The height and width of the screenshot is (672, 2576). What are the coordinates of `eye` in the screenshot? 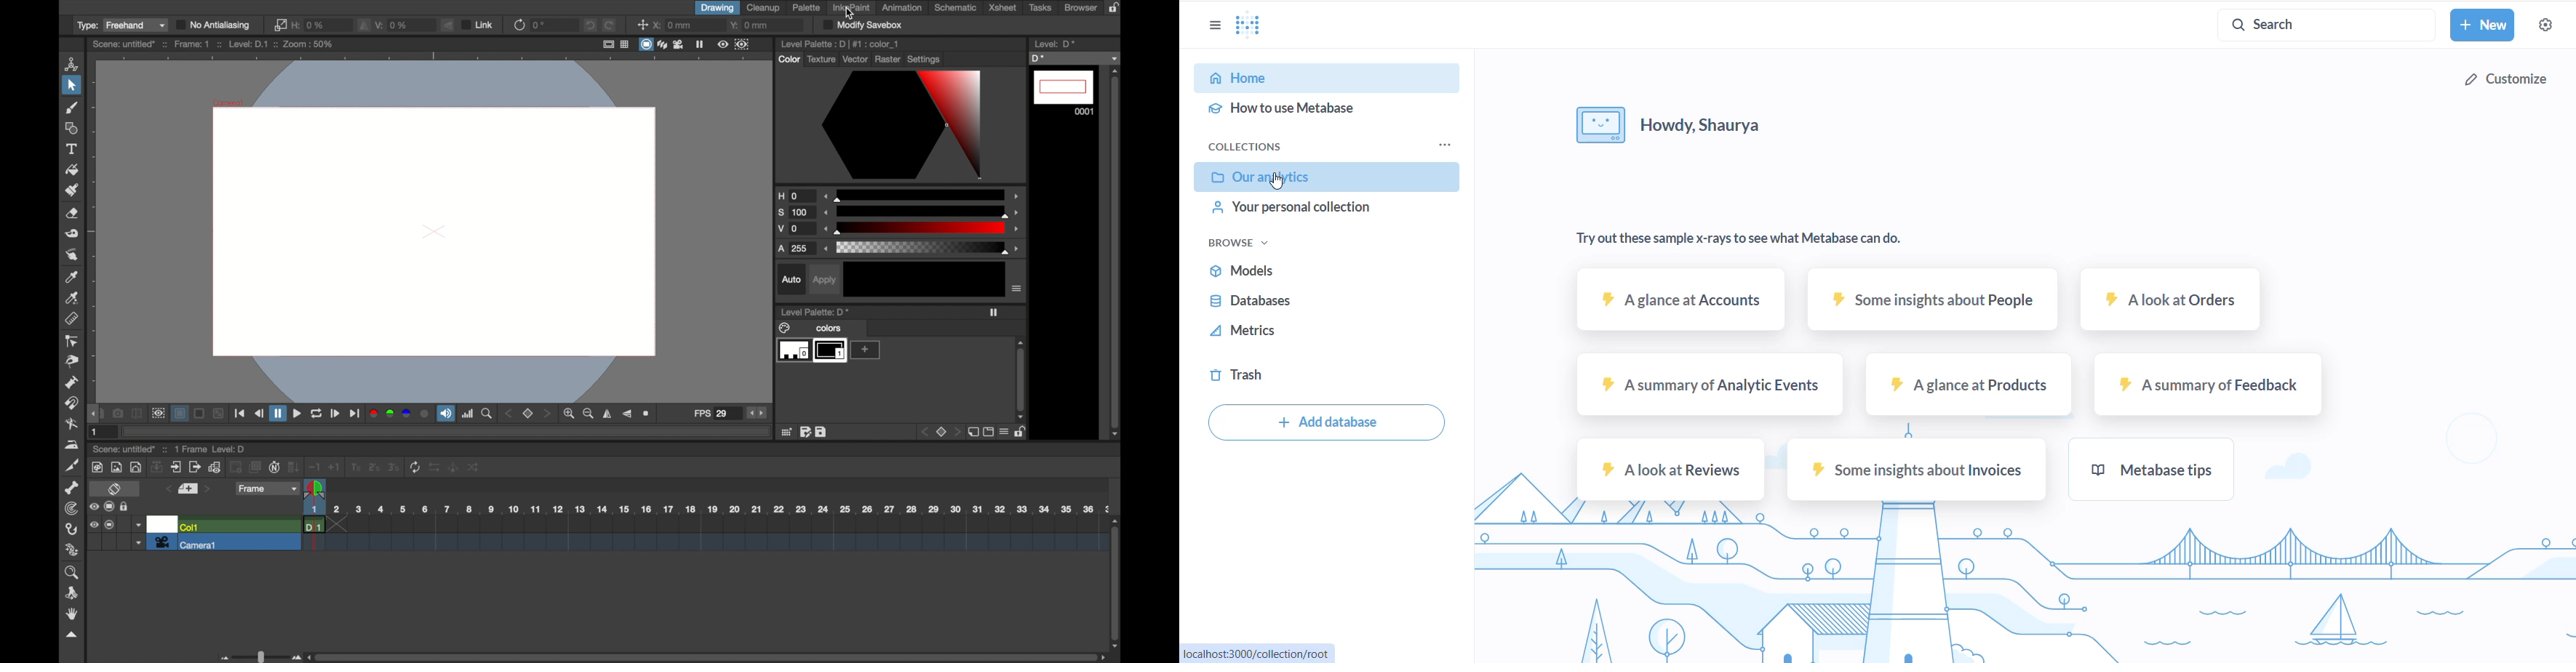 It's located at (93, 507).